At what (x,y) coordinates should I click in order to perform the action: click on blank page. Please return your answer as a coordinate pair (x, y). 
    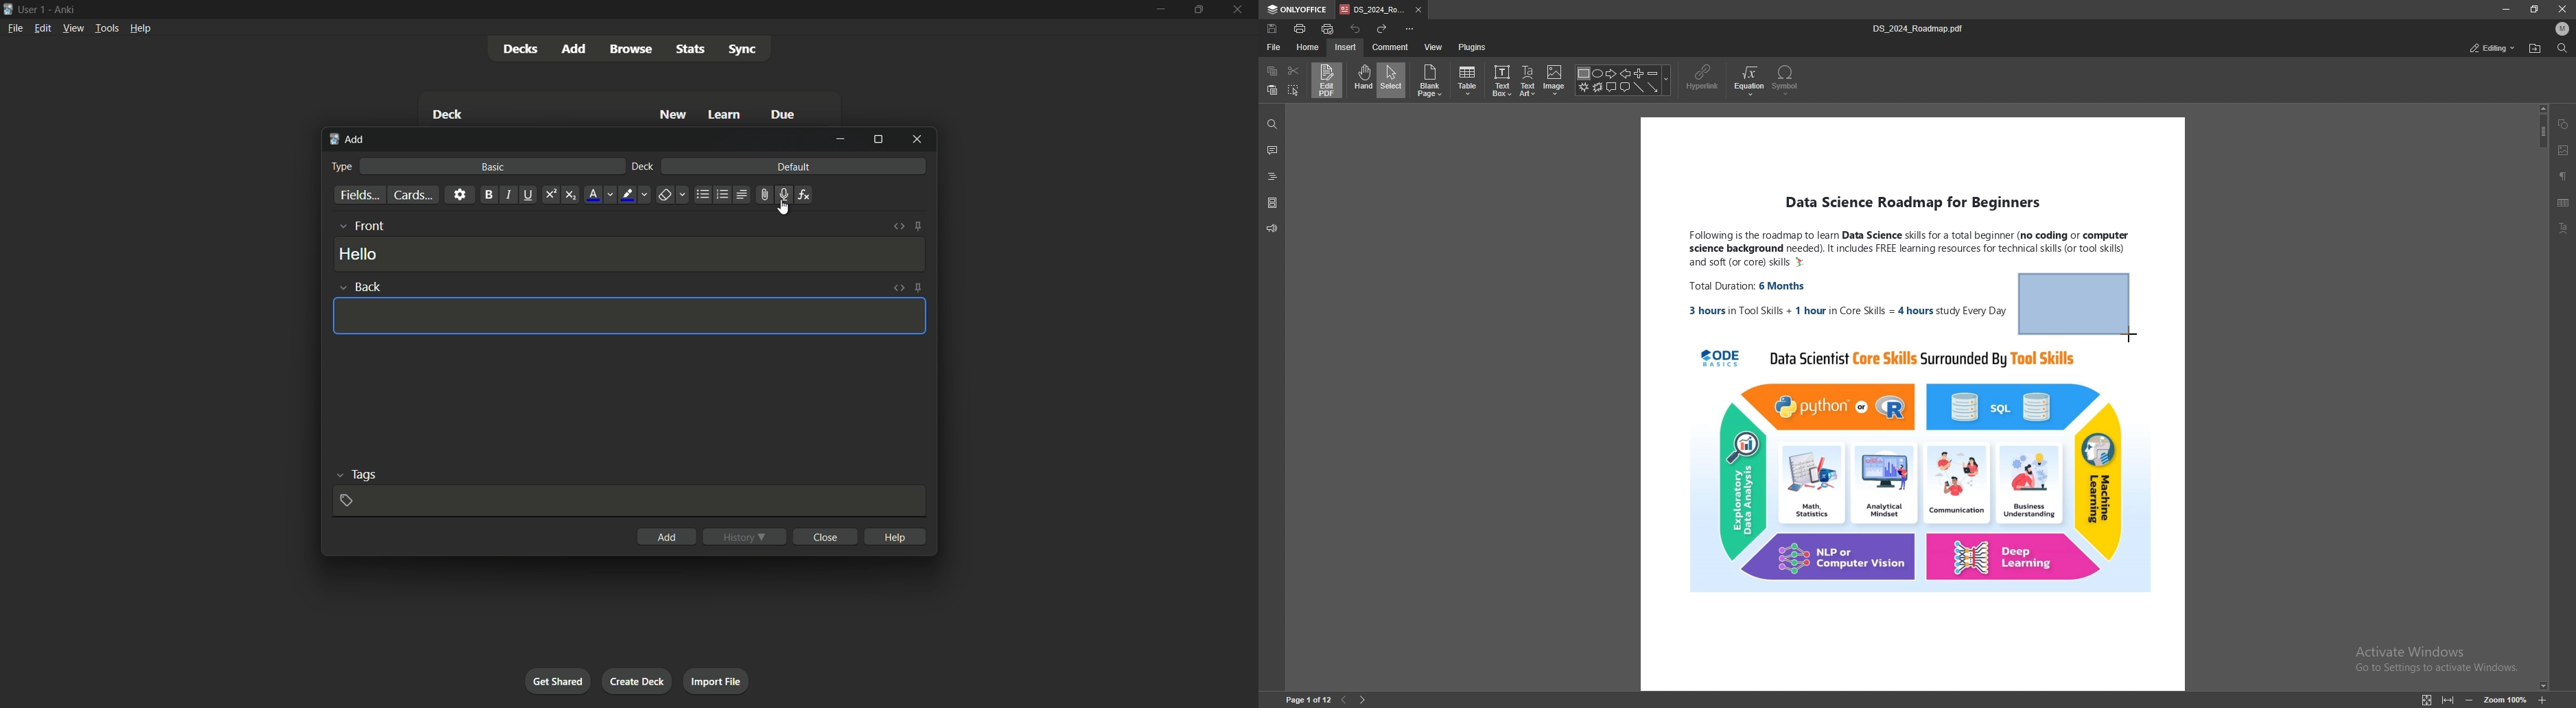
    Looking at the image, I should click on (1431, 81).